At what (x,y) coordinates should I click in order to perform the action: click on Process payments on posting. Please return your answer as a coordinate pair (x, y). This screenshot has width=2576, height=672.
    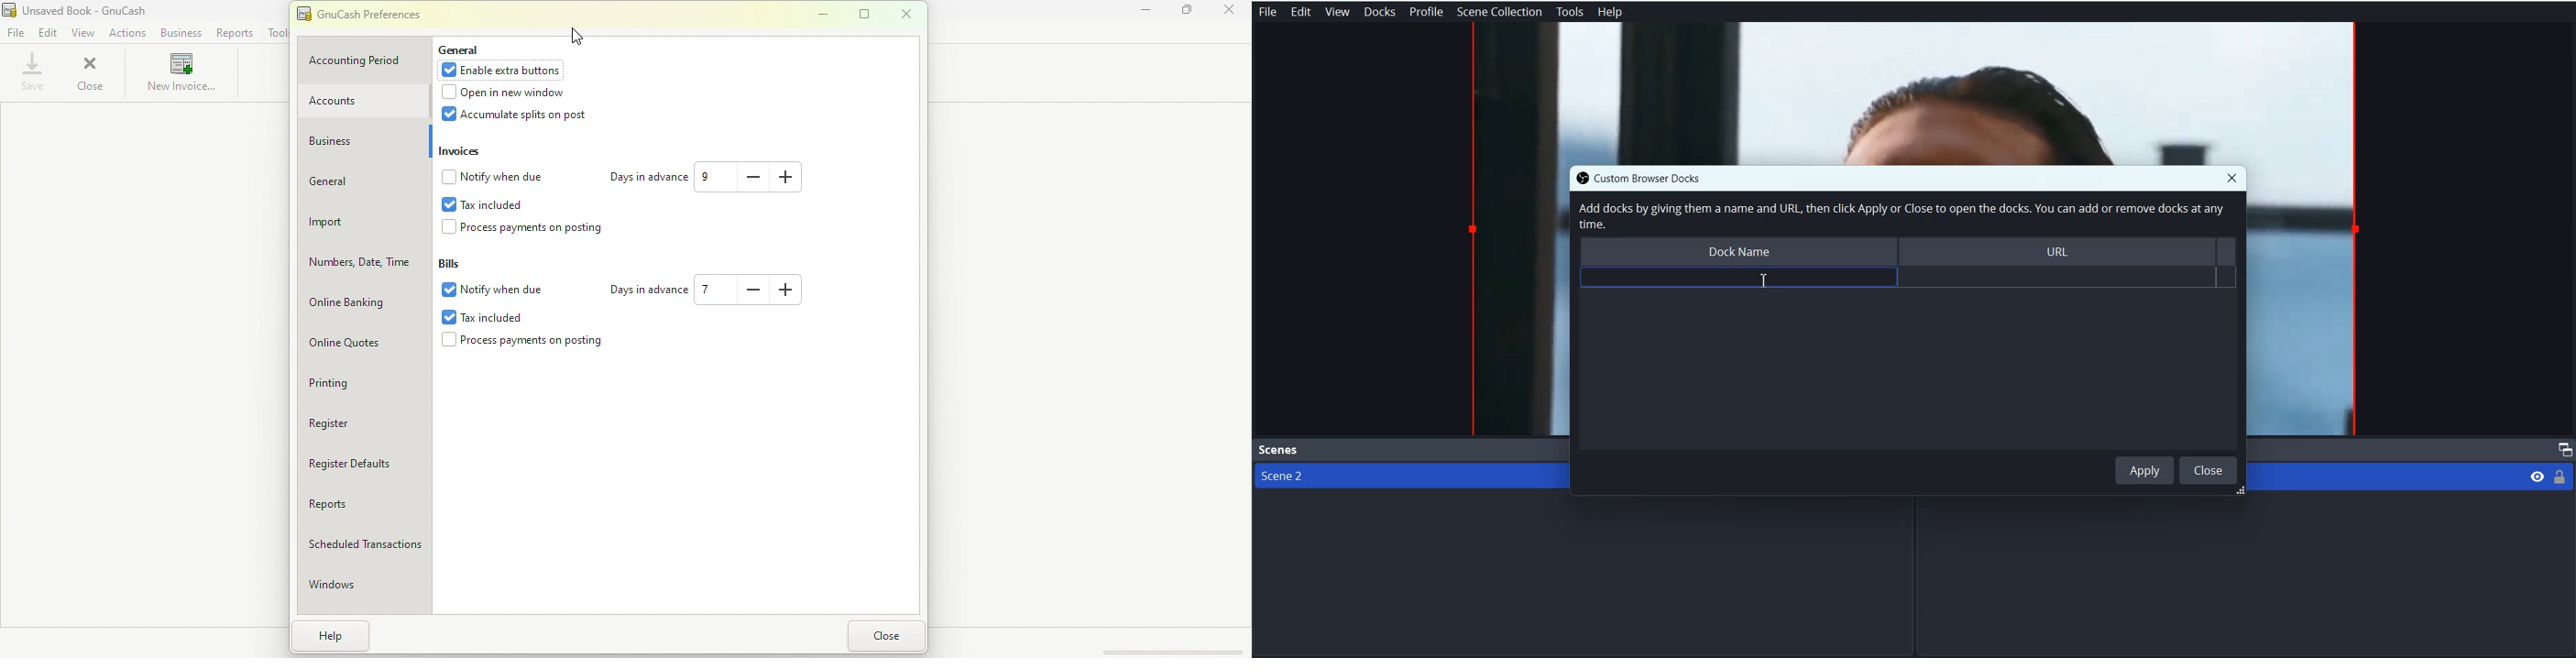
    Looking at the image, I should click on (532, 347).